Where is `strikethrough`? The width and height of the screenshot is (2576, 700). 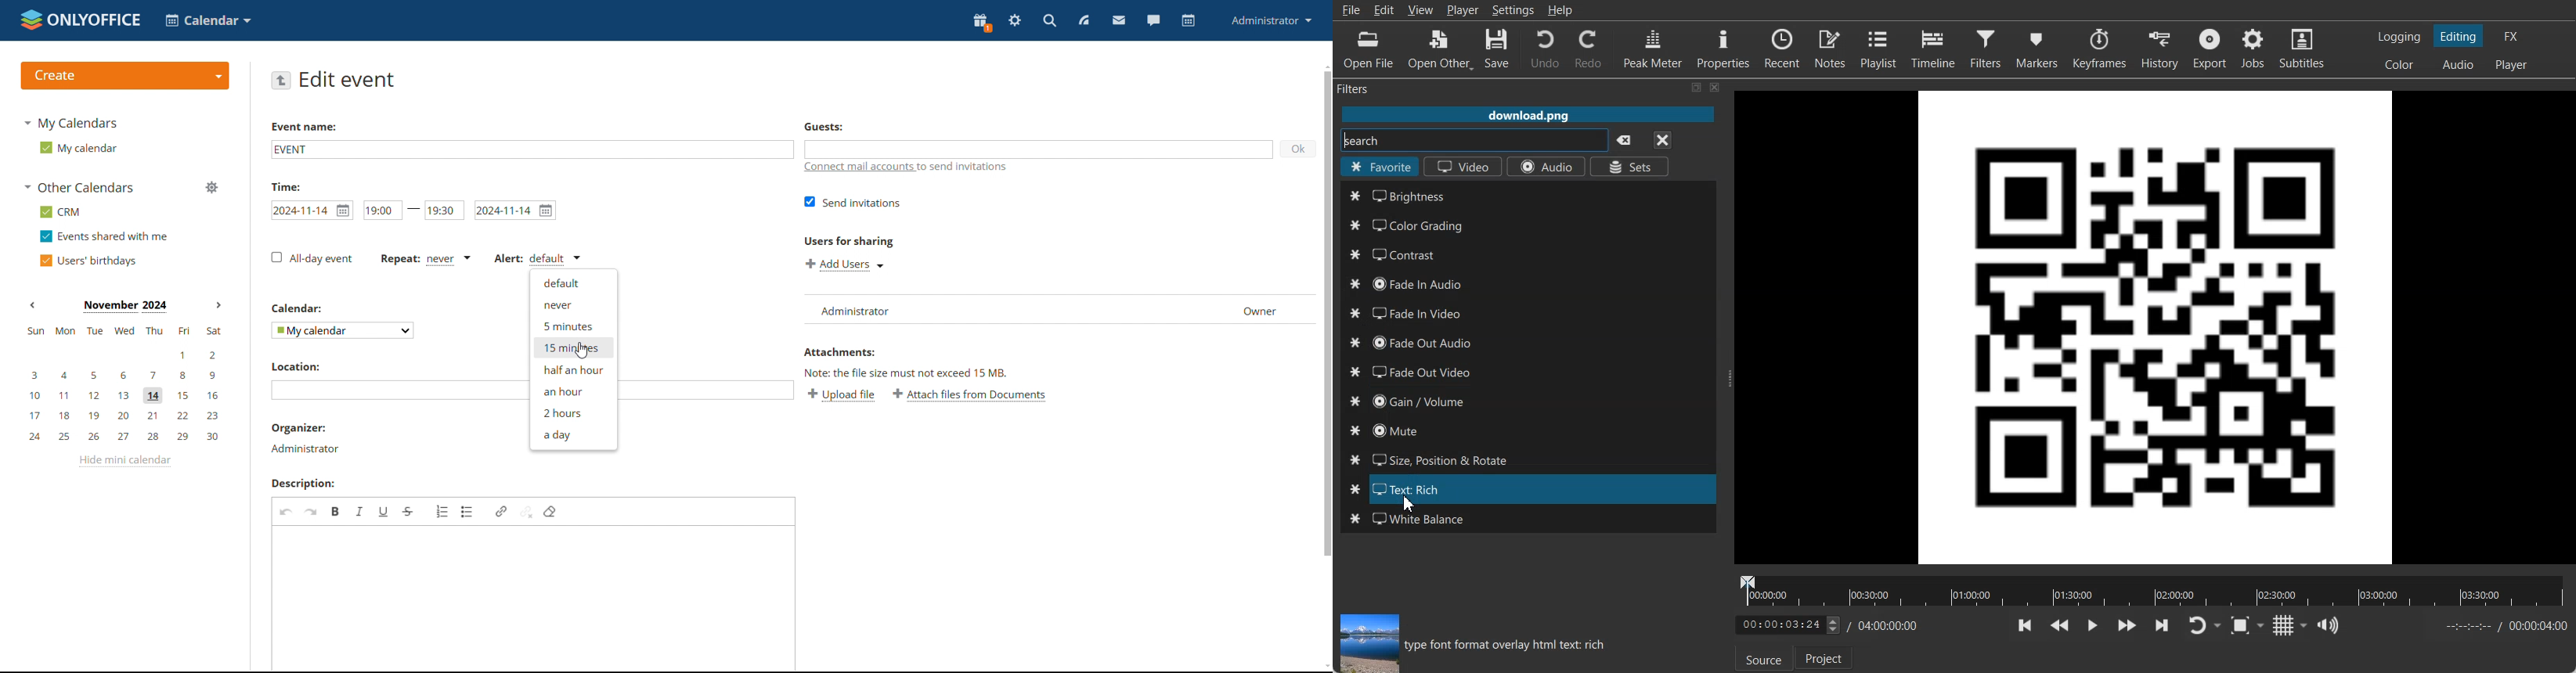
strikethrough is located at coordinates (408, 512).